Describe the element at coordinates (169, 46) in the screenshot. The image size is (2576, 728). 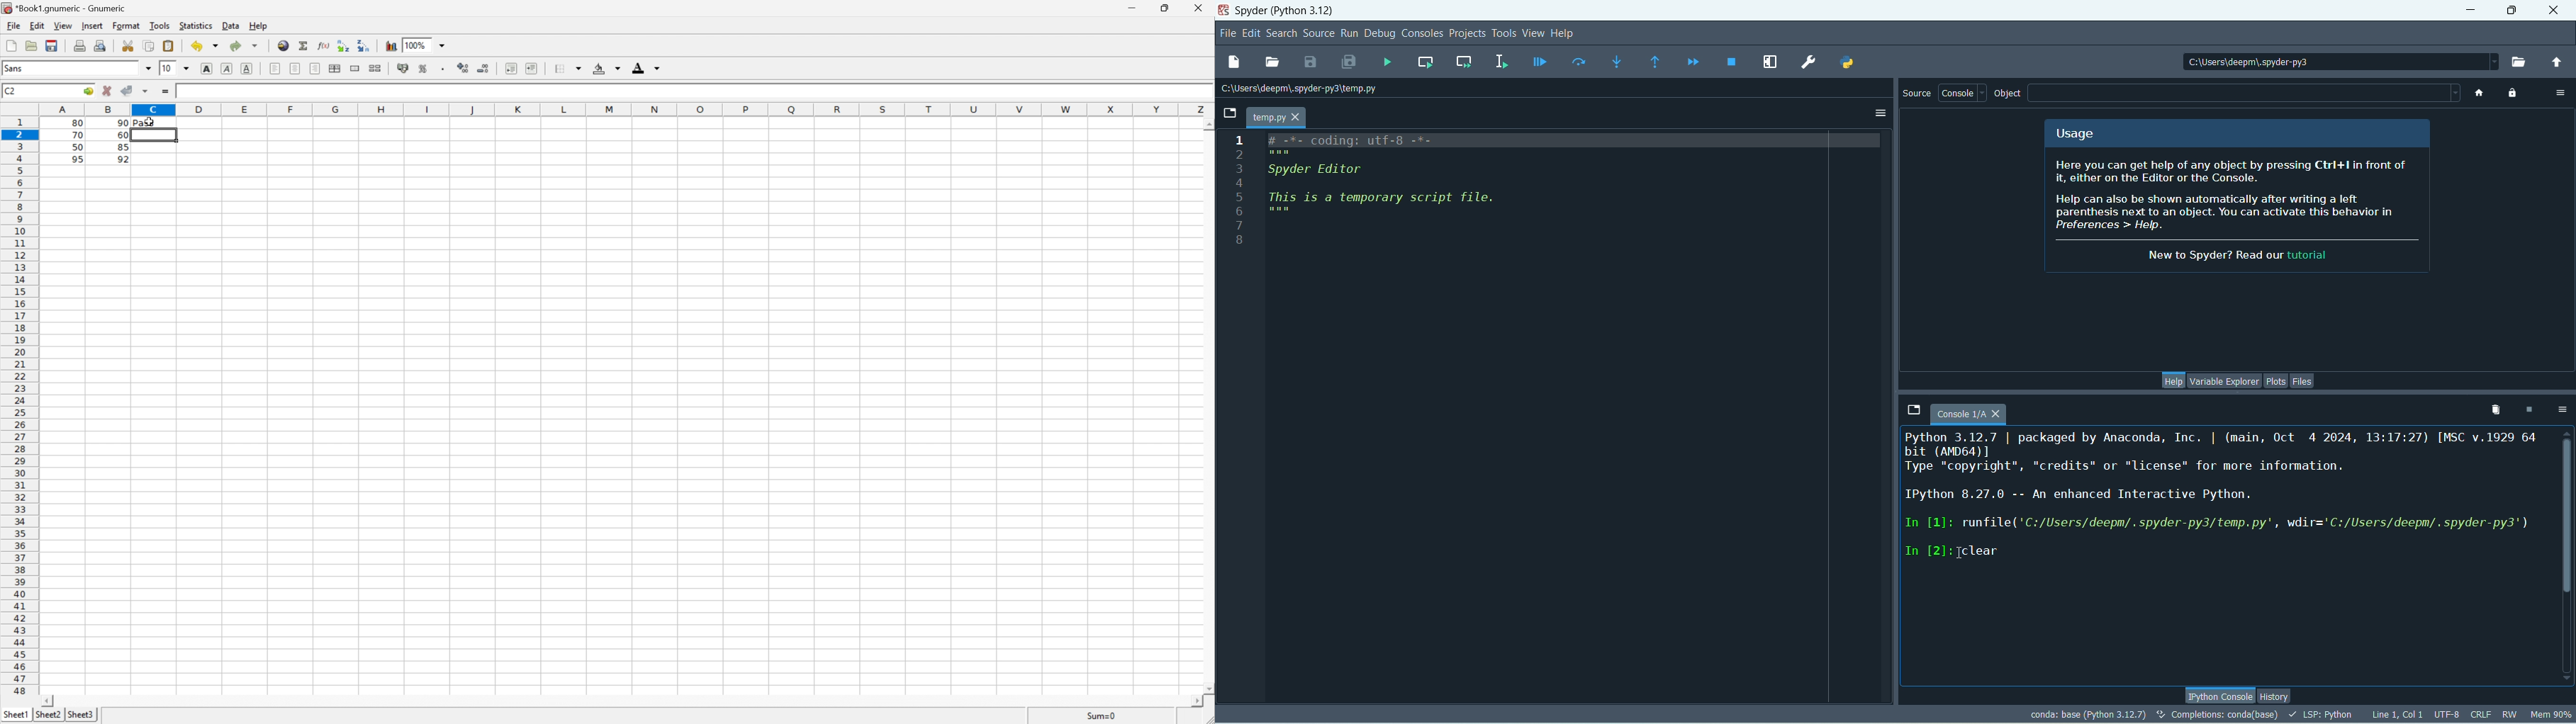
I see `Paste the clipboard` at that location.